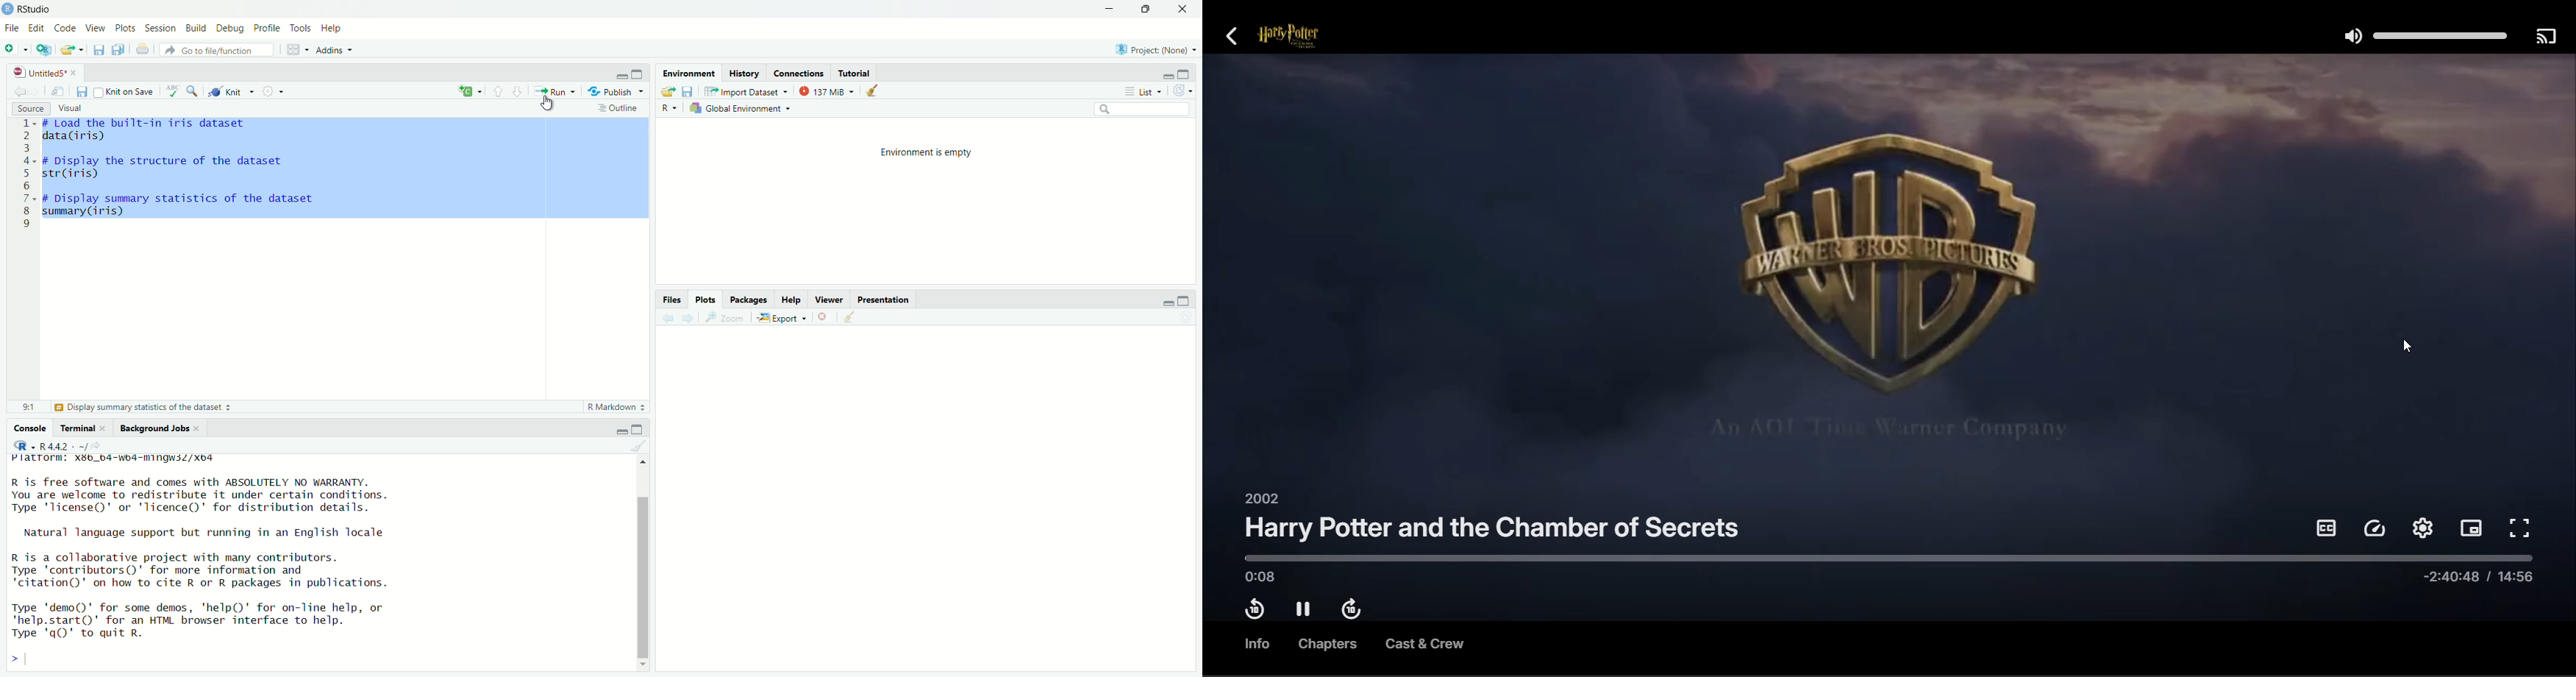 Image resolution: width=2576 pixels, height=700 pixels. Describe the element at coordinates (883, 299) in the screenshot. I see `Presentation` at that location.